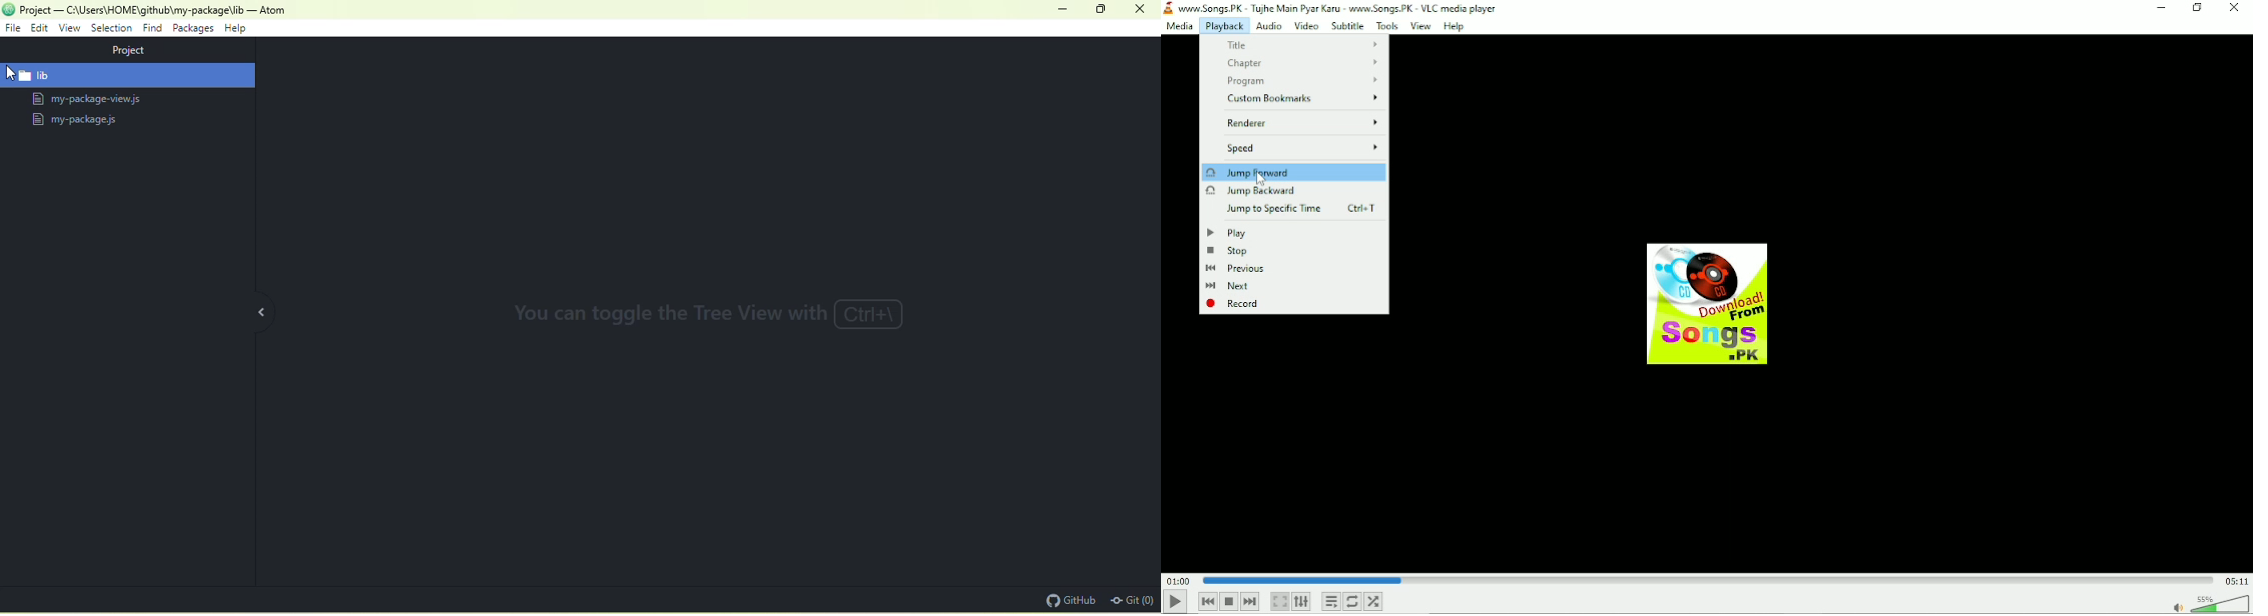 This screenshot has width=2268, height=616. What do you see at coordinates (76, 121) in the screenshot?
I see `my-package.js` at bounding box center [76, 121].